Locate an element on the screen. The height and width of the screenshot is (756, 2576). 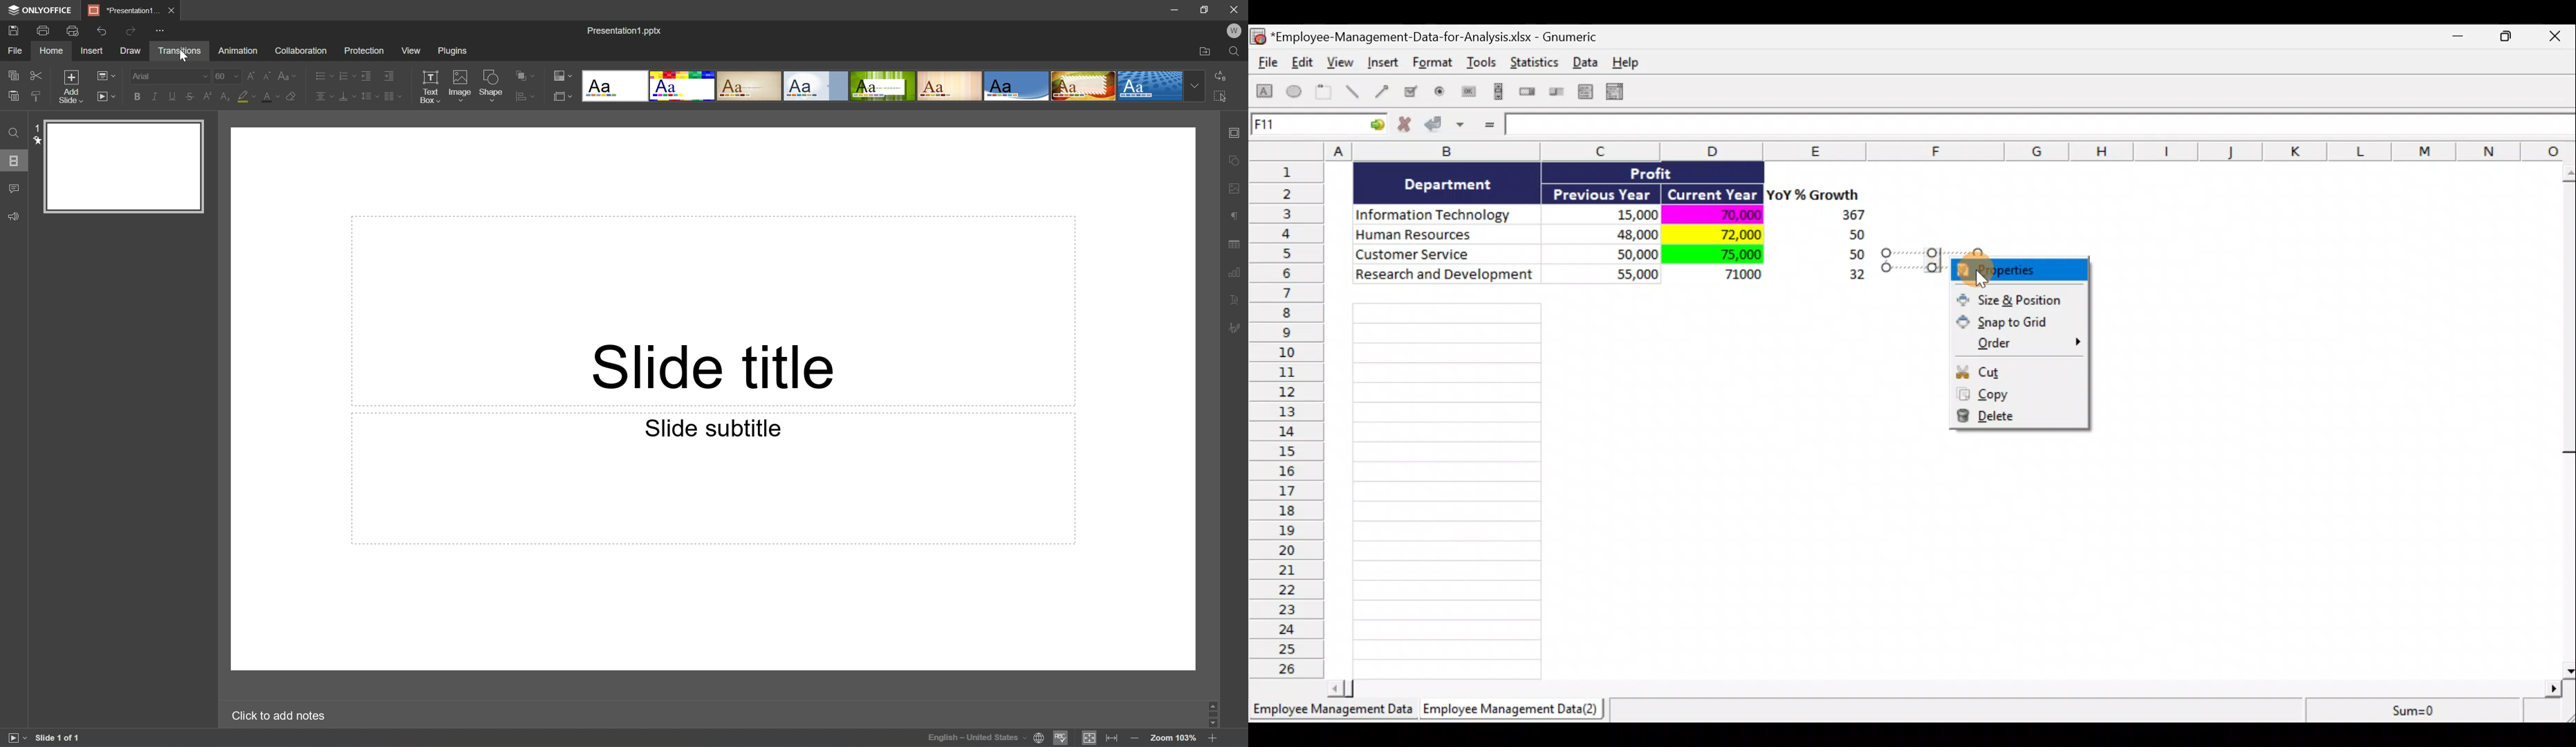
Select all is located at coordinates (1223, 96).